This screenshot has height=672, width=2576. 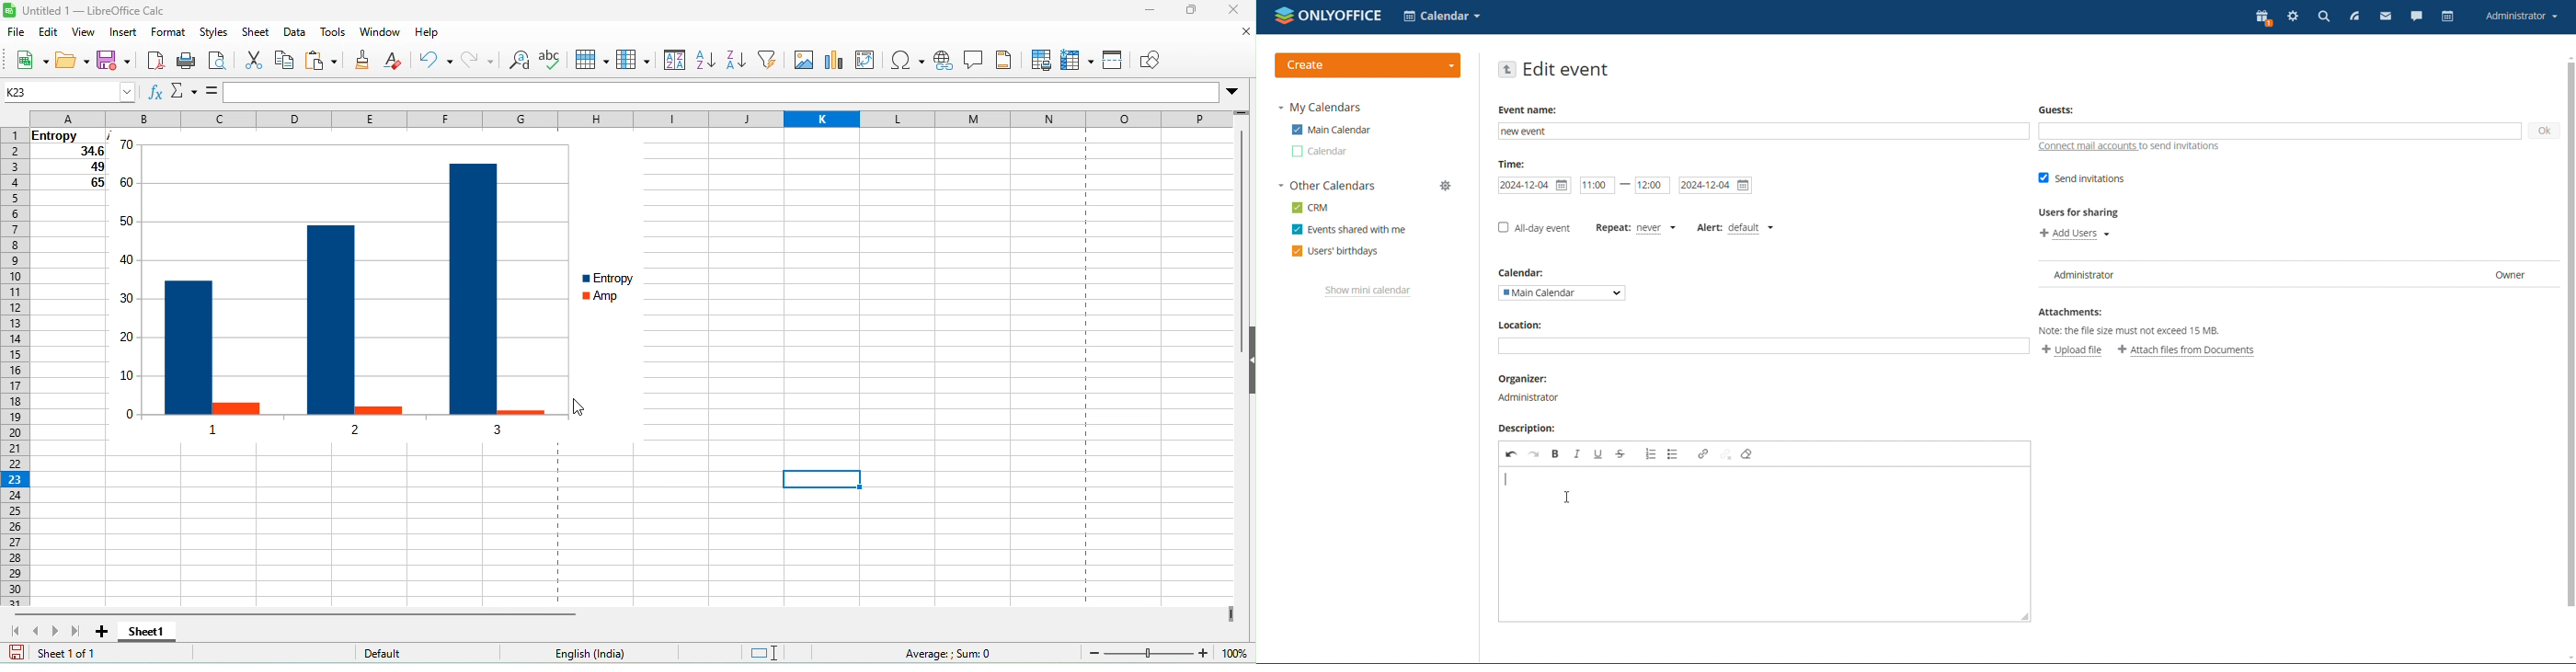 I want to click on styles, so click(x=212, y=34).